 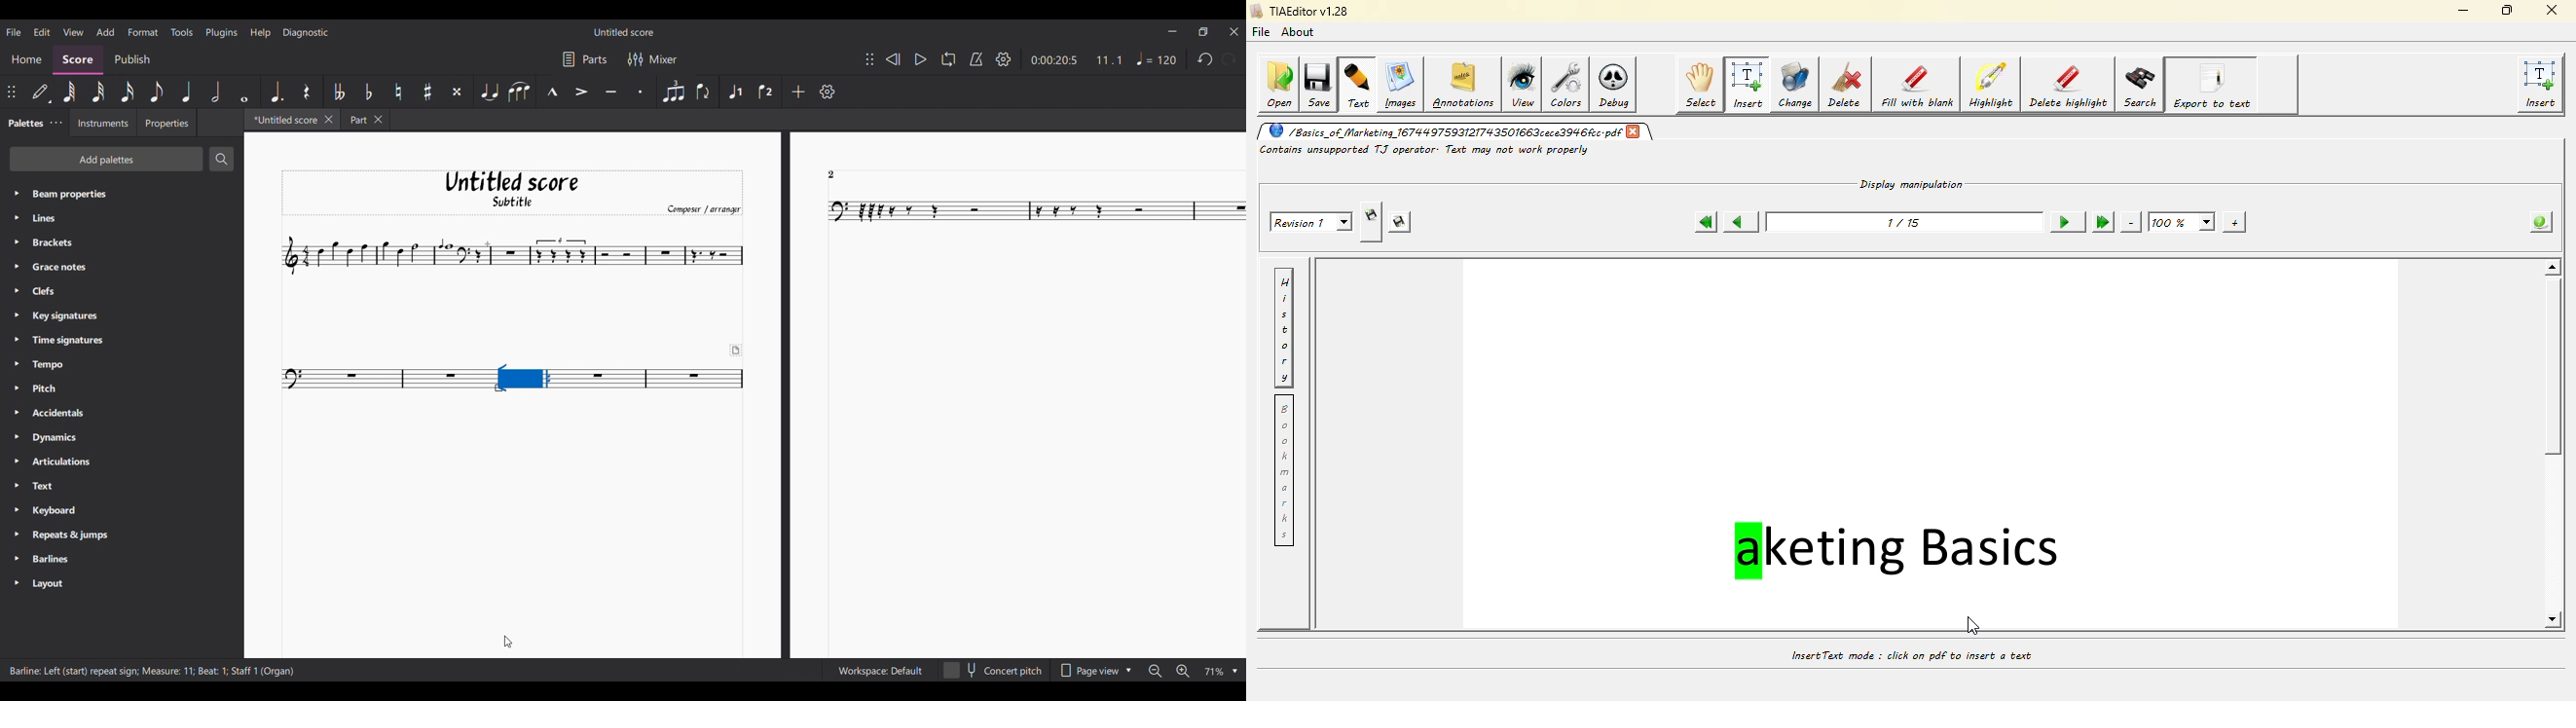 What do you see at coordinates (99, 92) in the screenshot?
I see `32nd note` at bounding box center [99, 92].